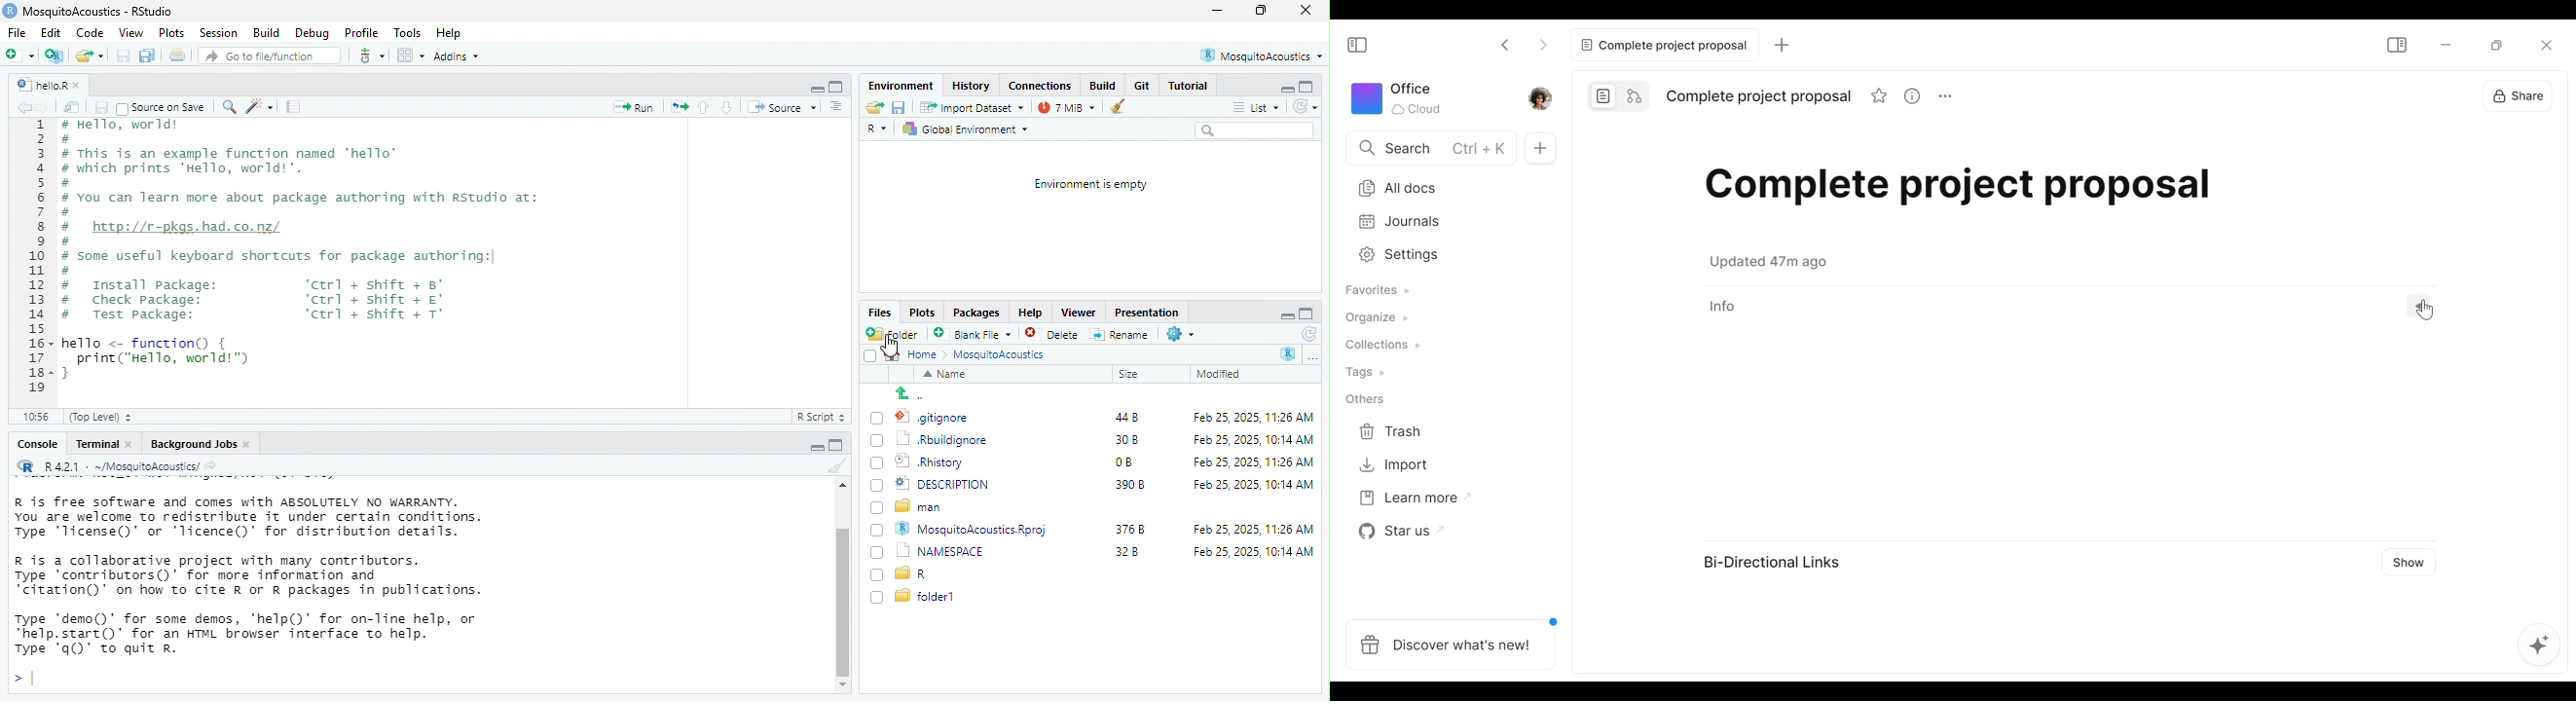  What do you see at coordinates (313, 32) in the screenshot?
I see `Debug` at bounding box center [313, 32].